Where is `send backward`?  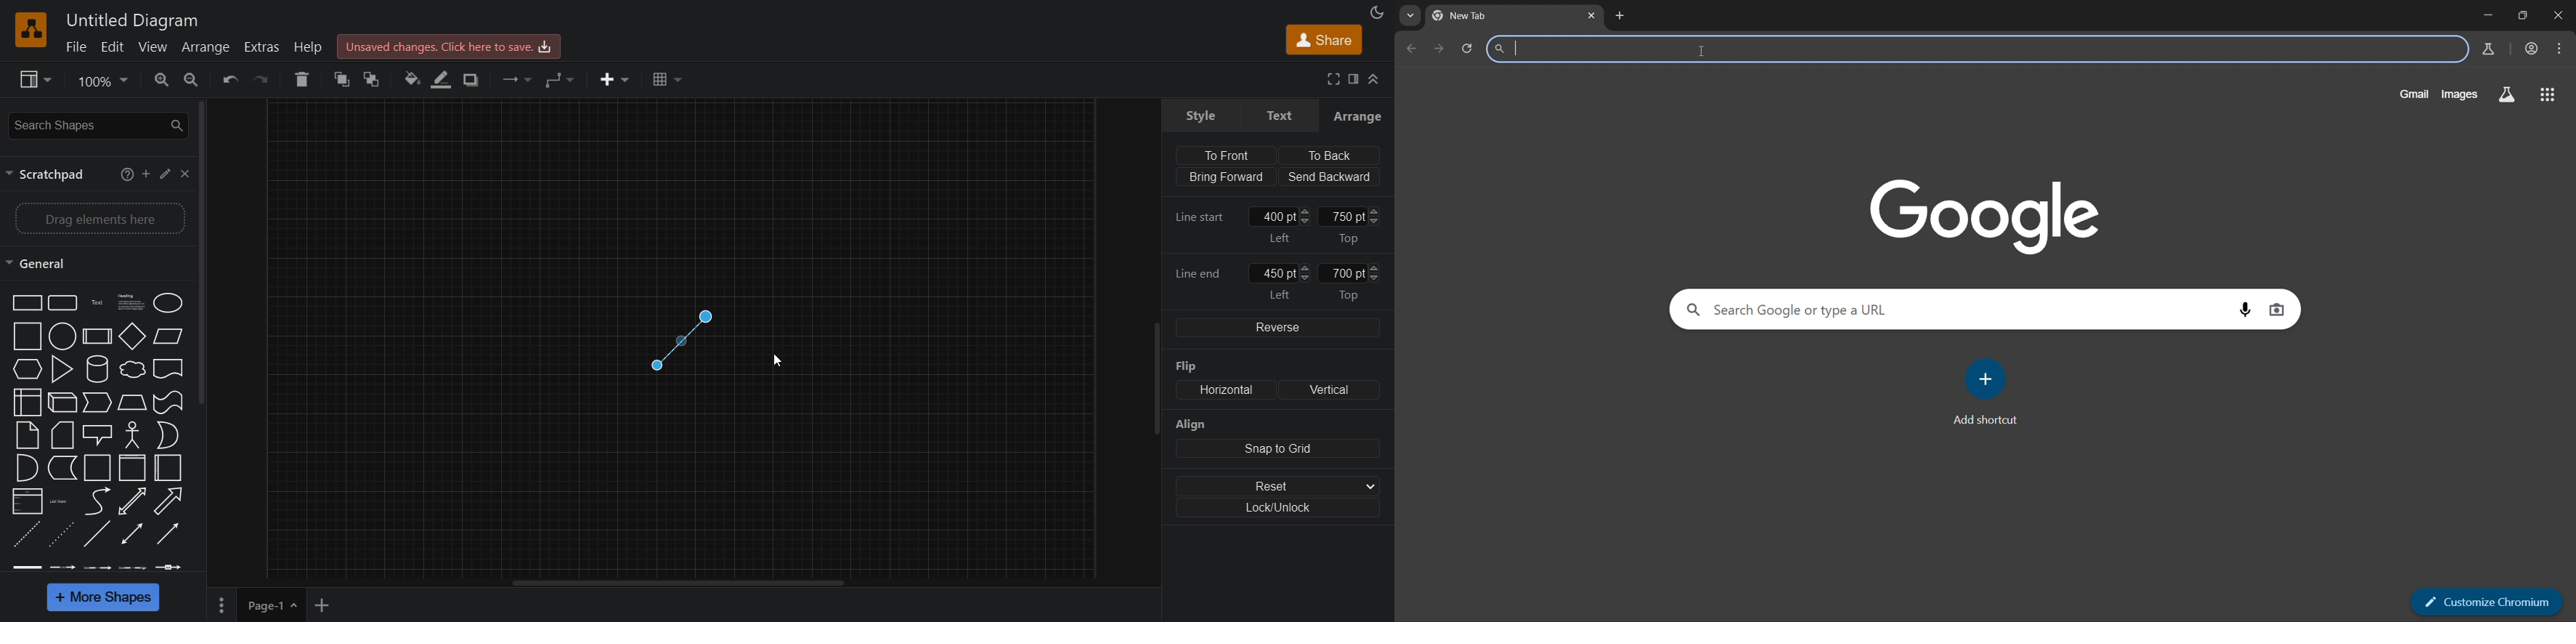
send backward is located at coordinates (1330, 177).